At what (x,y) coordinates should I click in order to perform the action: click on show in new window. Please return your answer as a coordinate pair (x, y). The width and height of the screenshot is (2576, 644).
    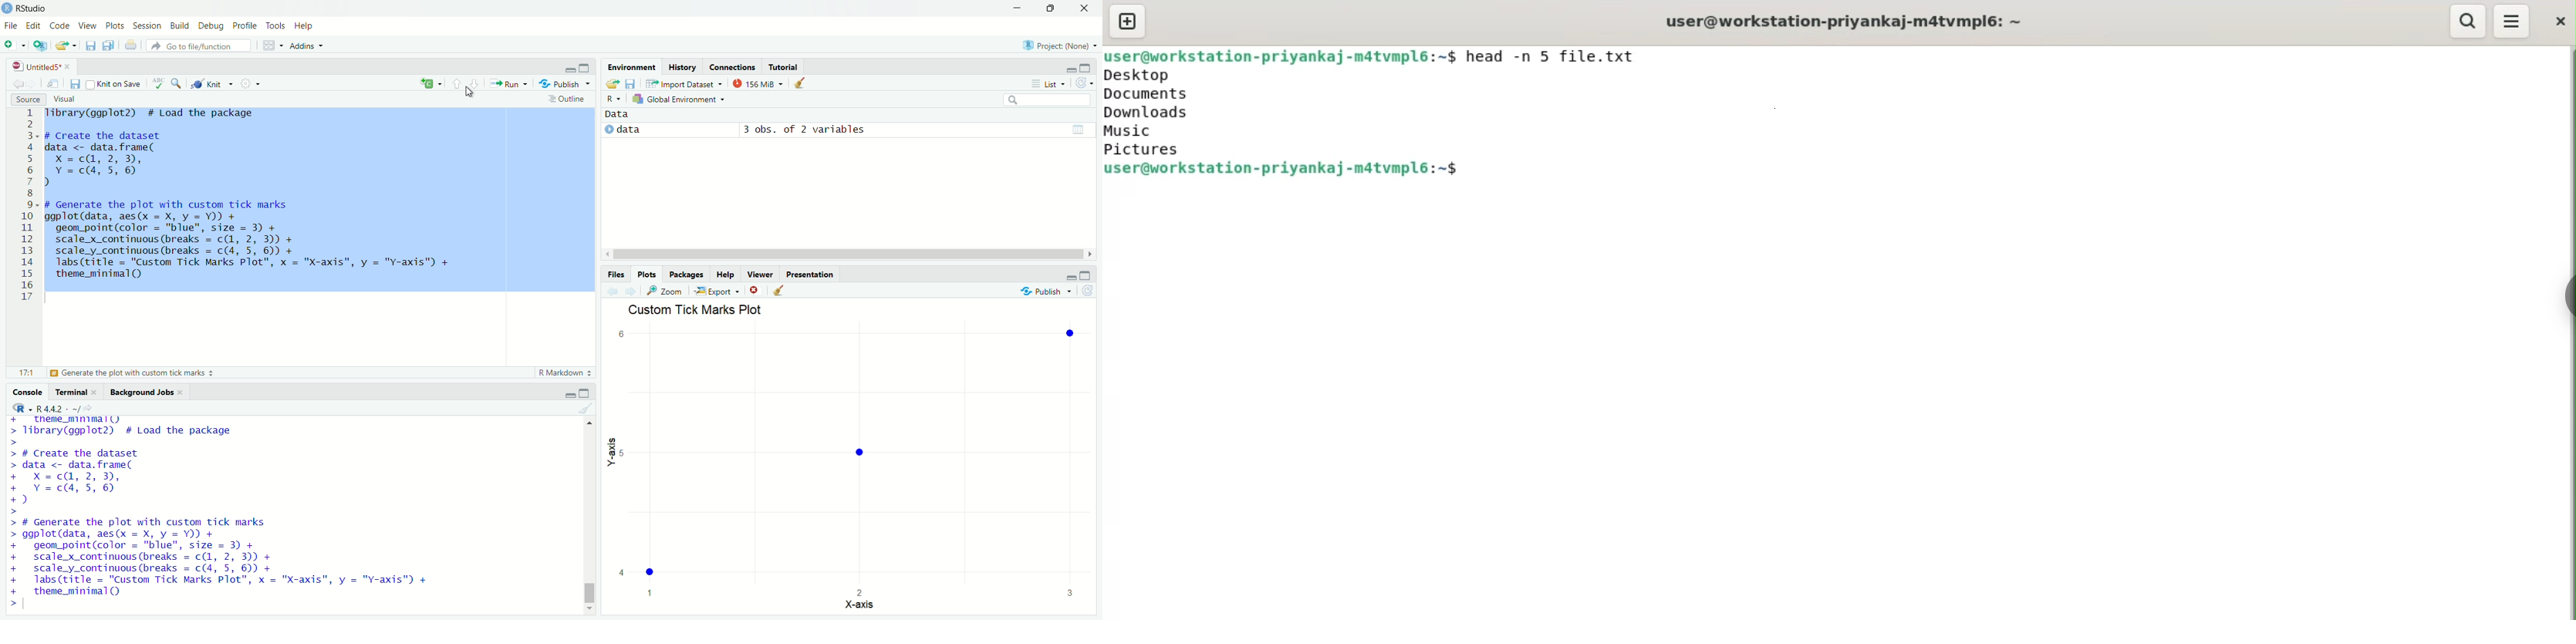
    Looking at the image, I should click on (55, 83).